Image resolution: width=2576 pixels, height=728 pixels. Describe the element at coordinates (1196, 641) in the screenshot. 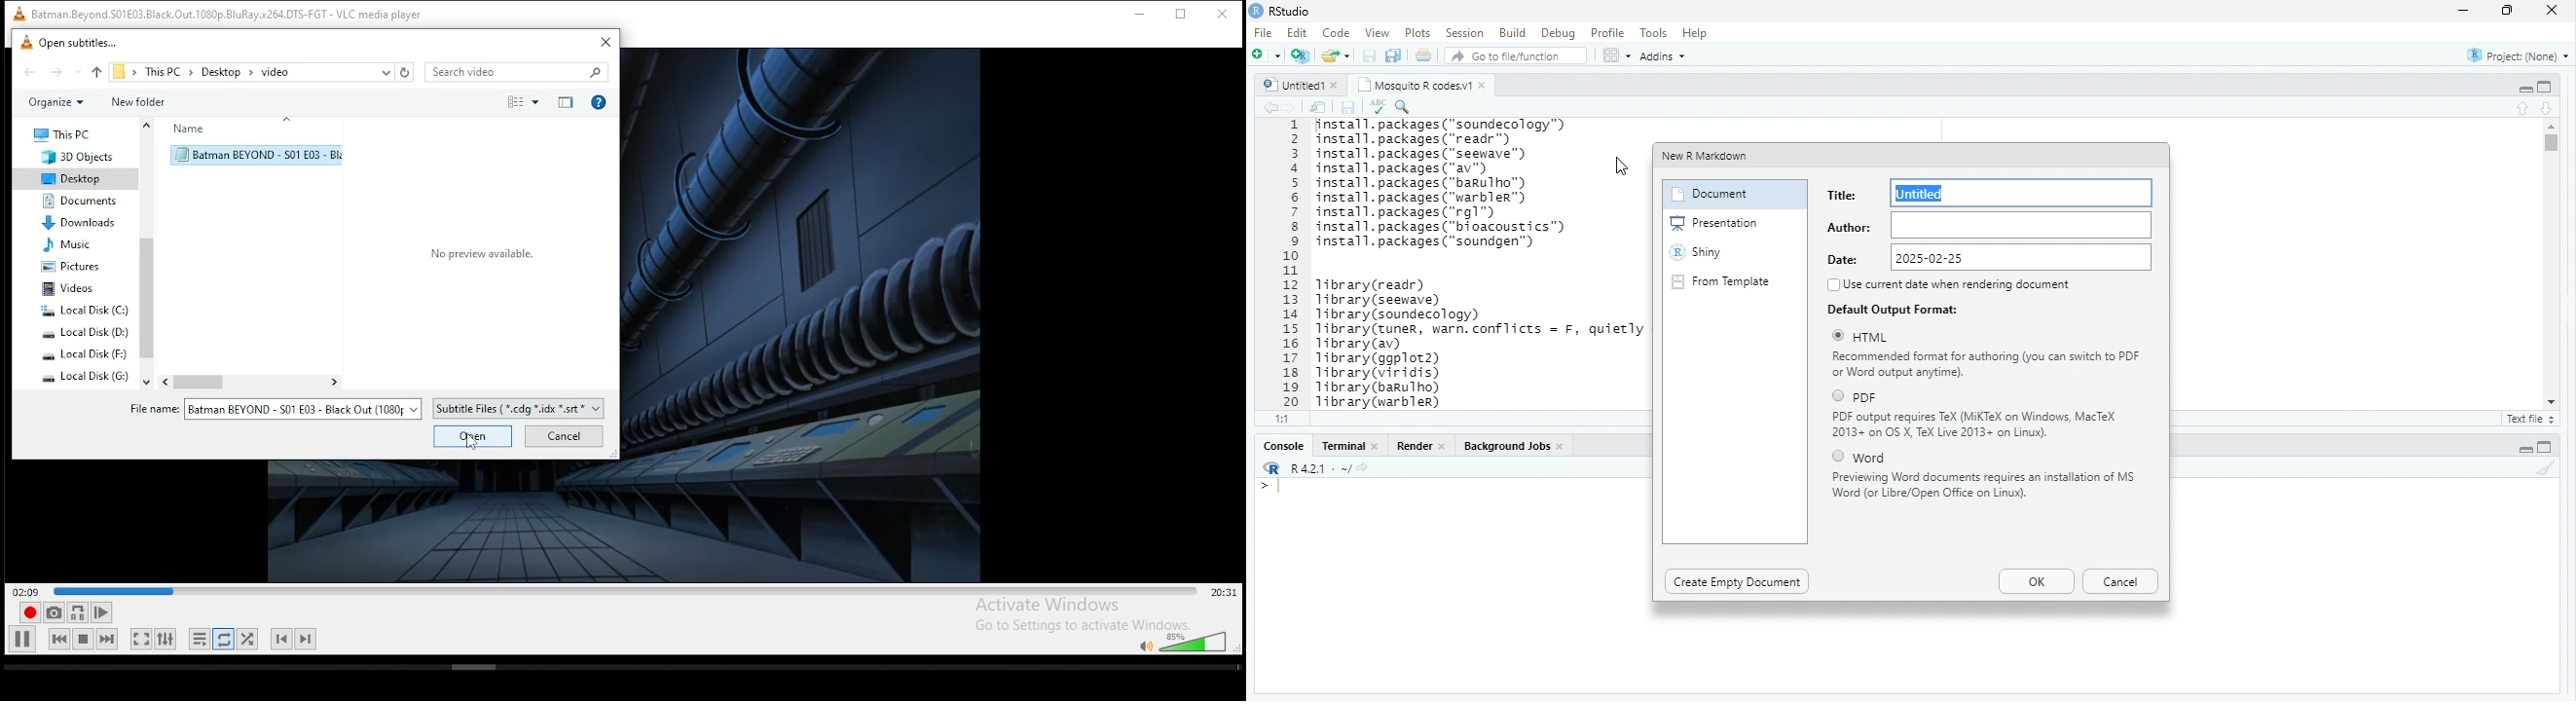

I see `volume` at that location.